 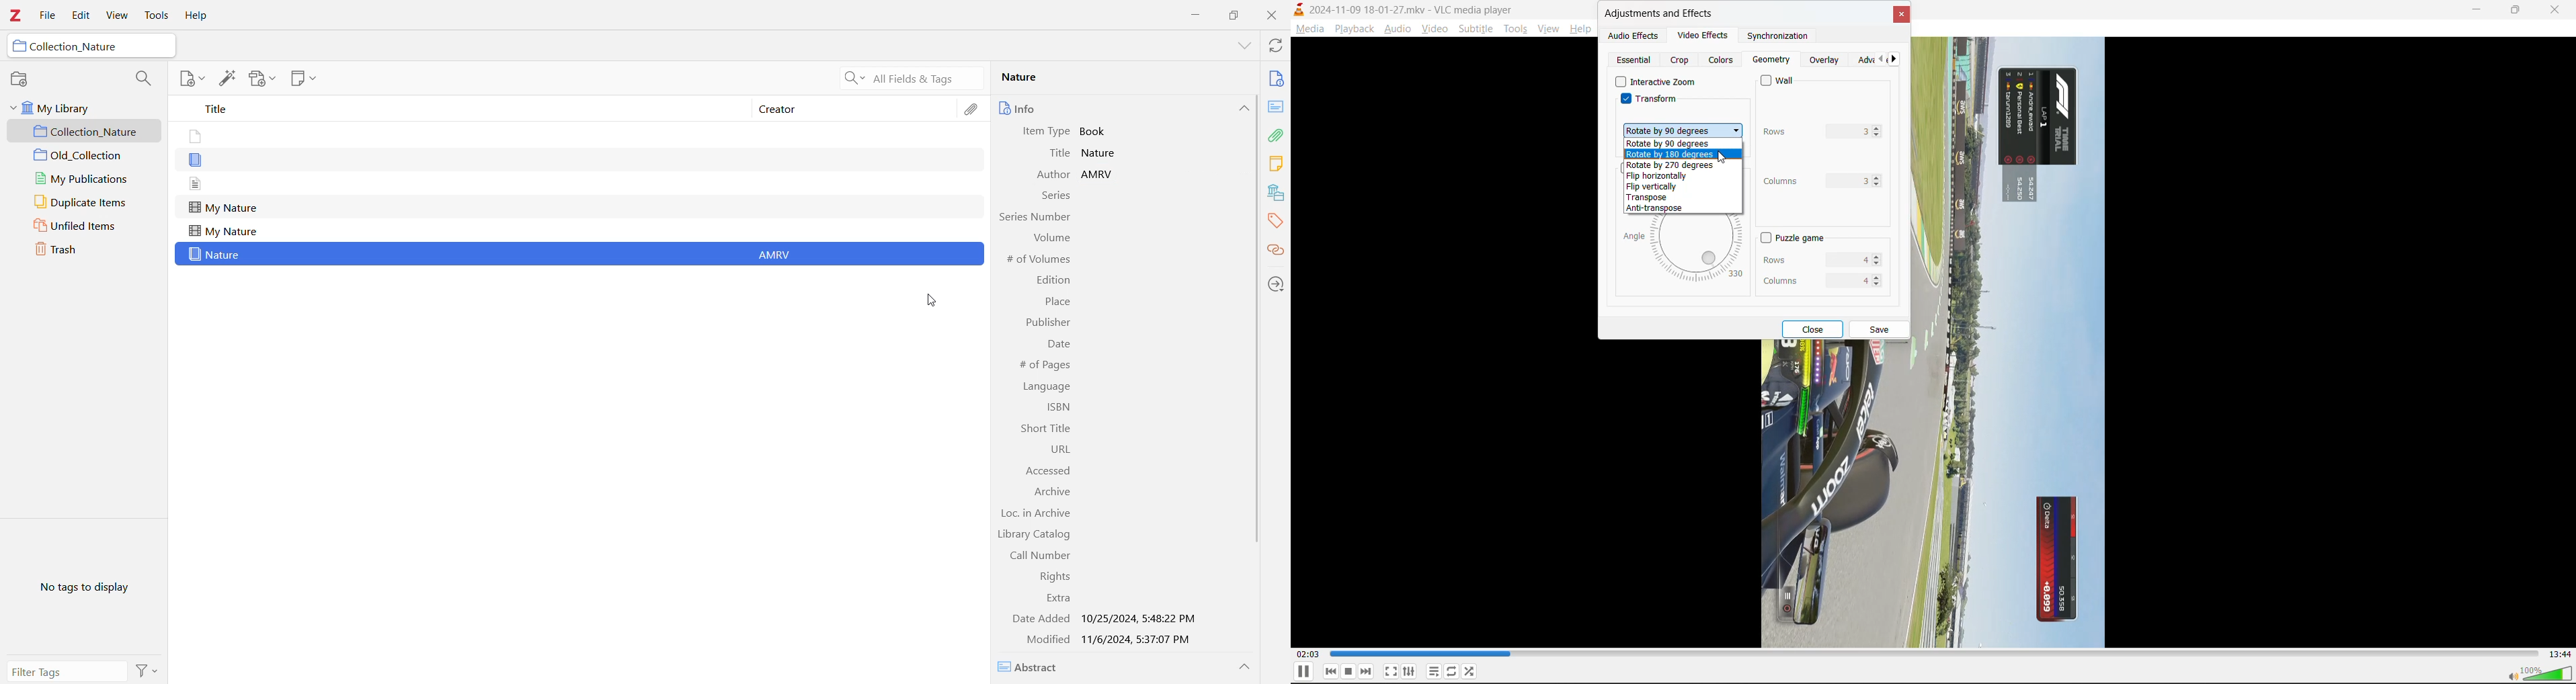 I want to click on Tags, so click(x=1275, y=222).